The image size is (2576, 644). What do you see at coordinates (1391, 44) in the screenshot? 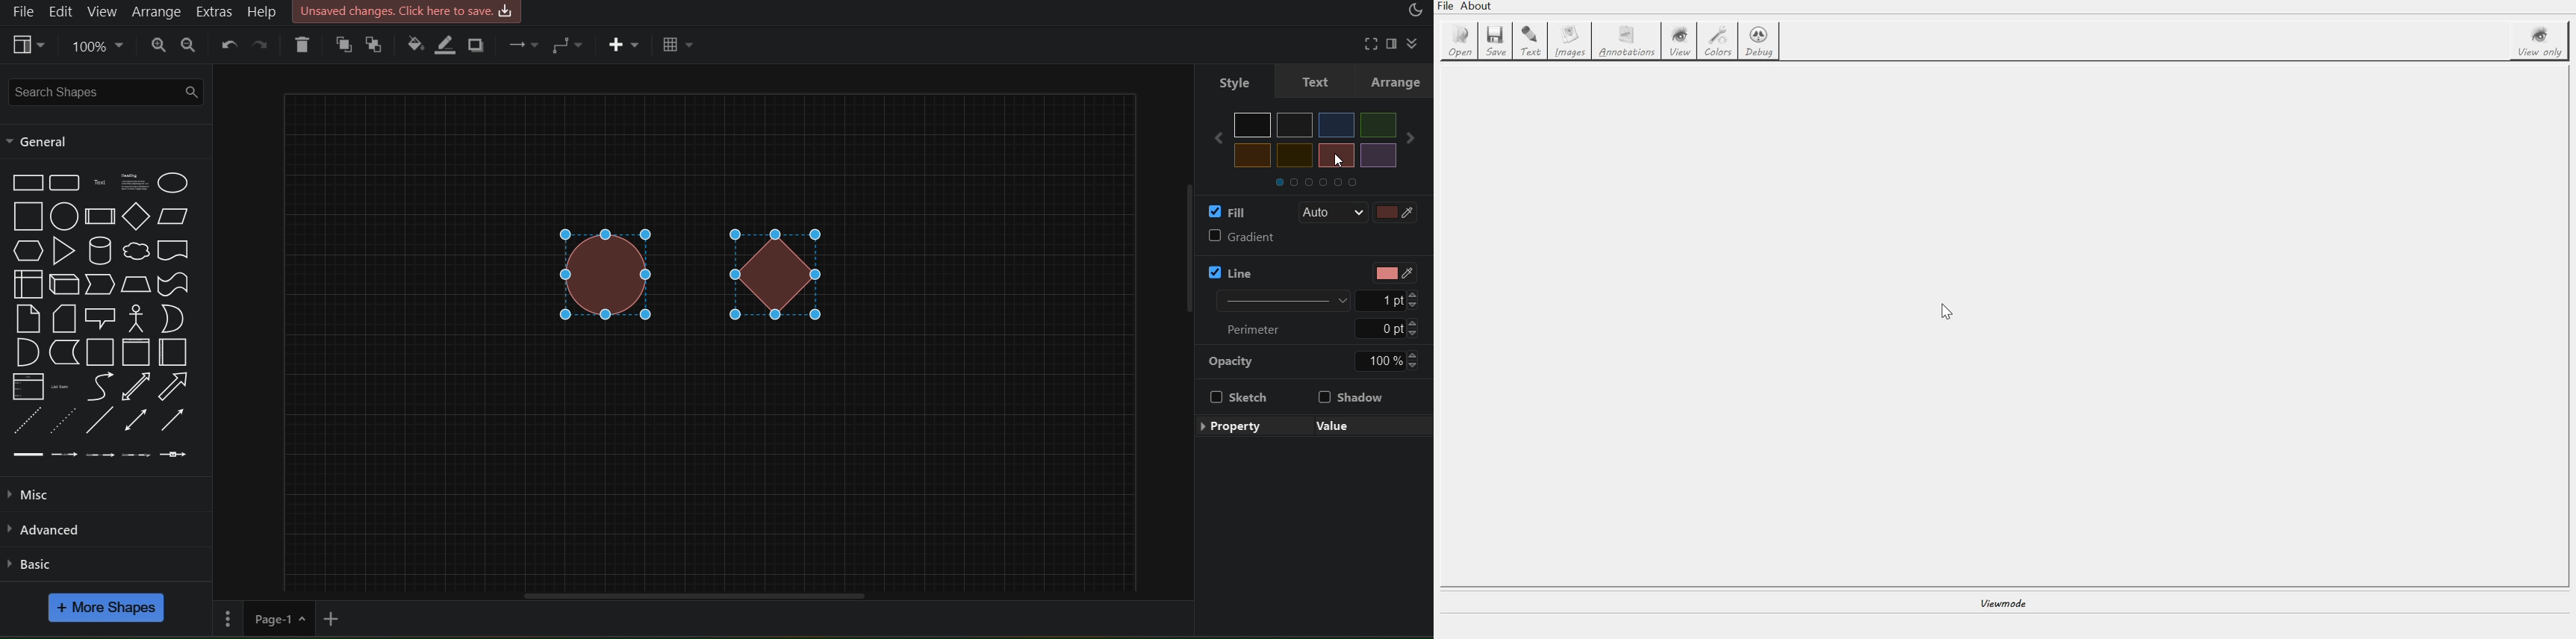
I see `format` at bounding box center [1391, 44].